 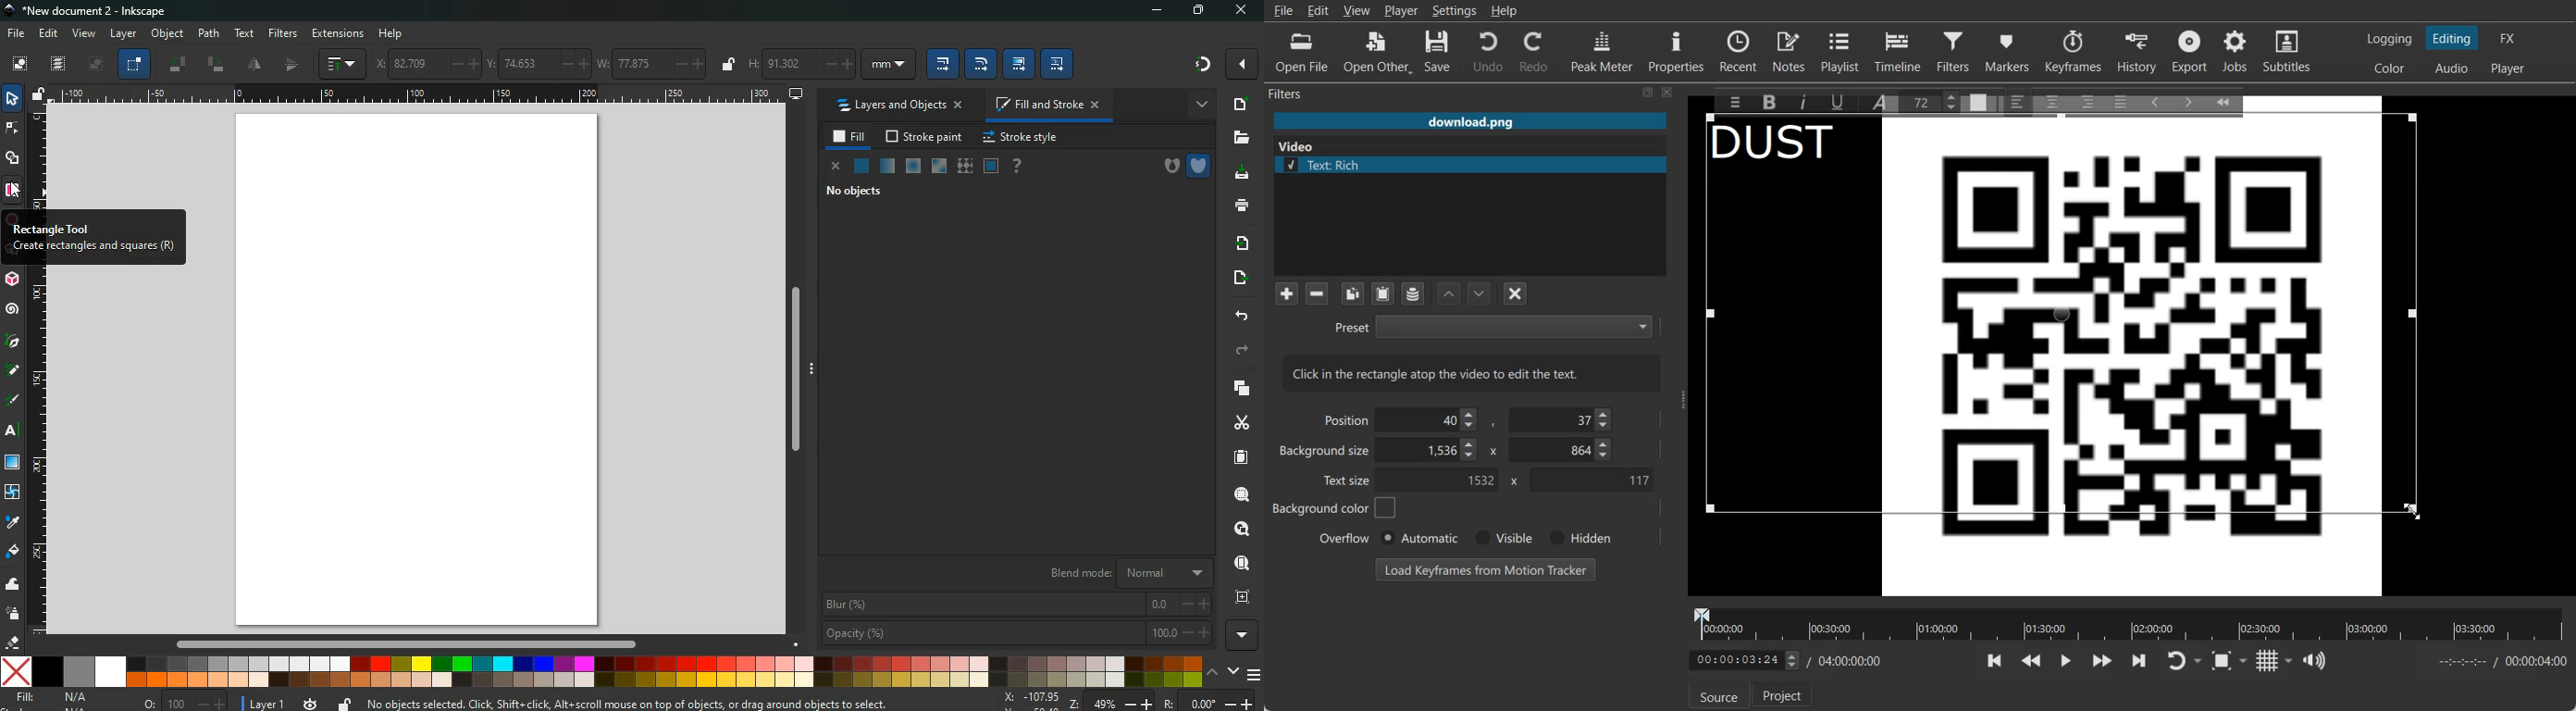 I want to click on Text rich file, so click(x=1476, y=165).